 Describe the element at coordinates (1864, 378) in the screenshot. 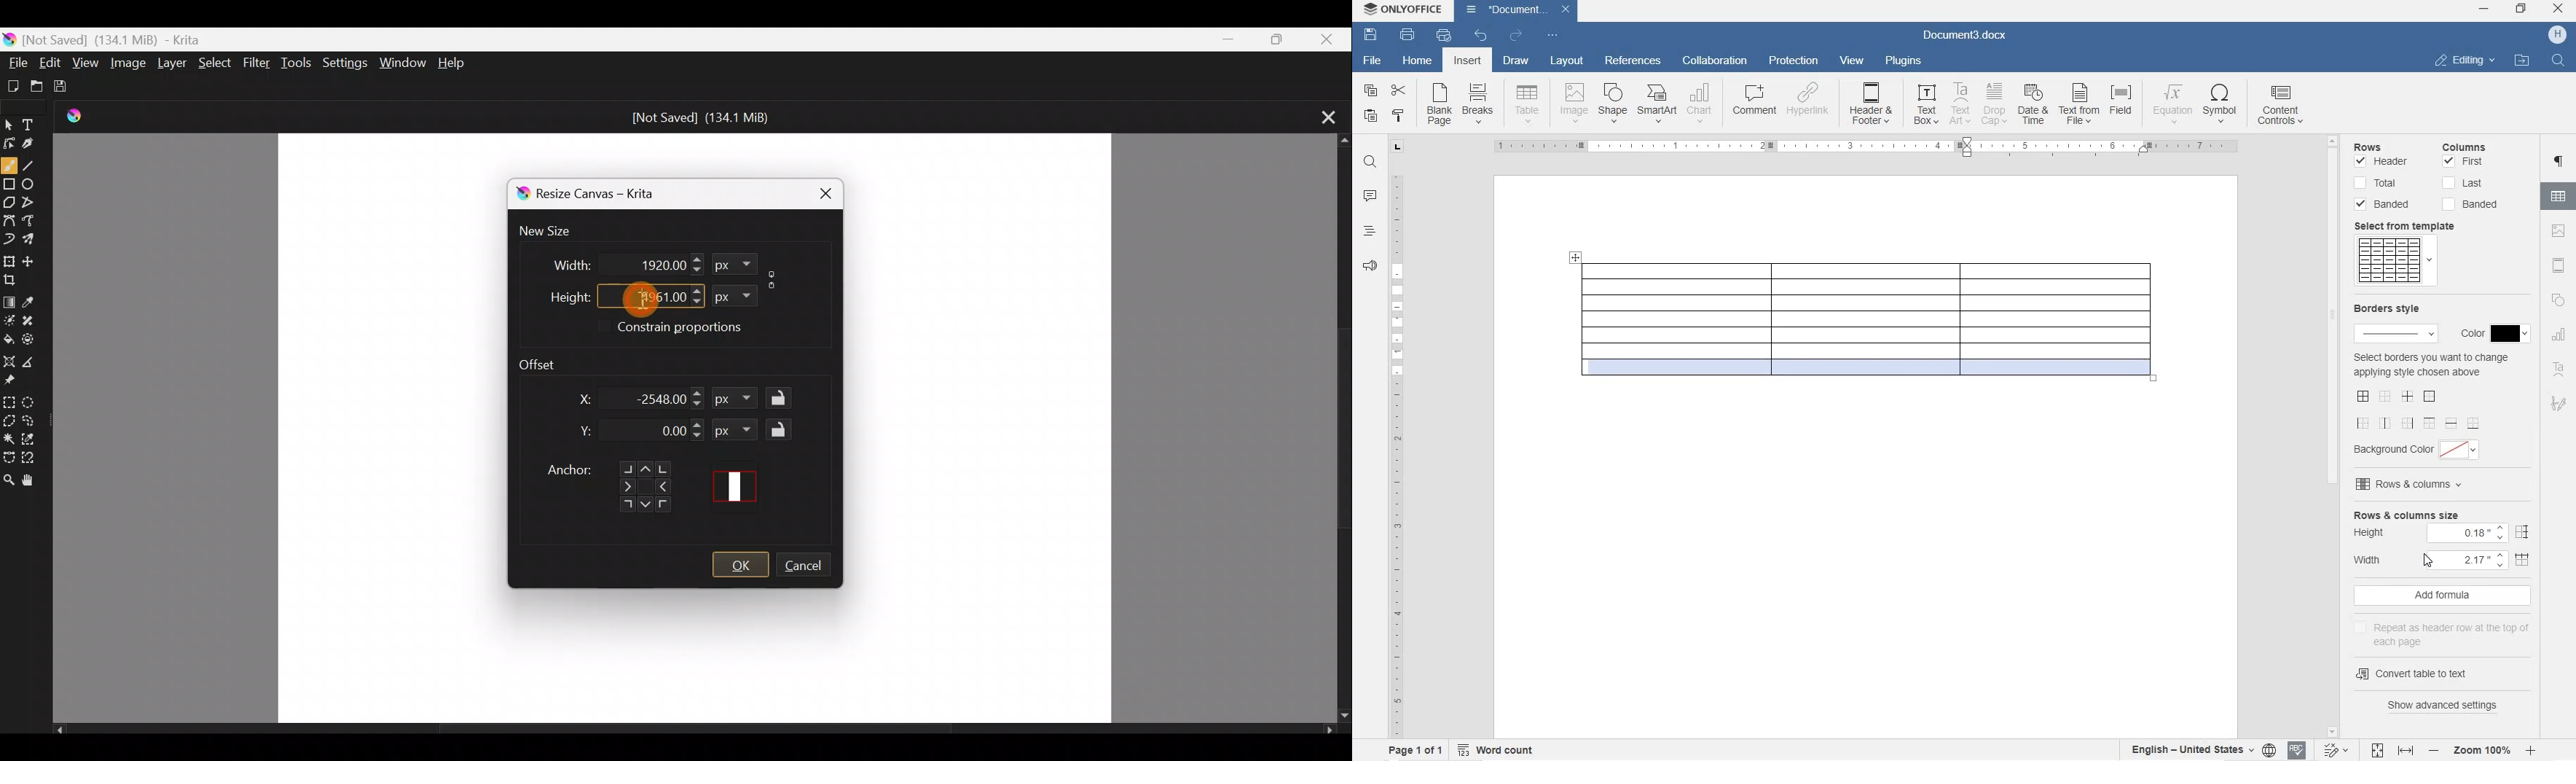

I see `row added` at that location.